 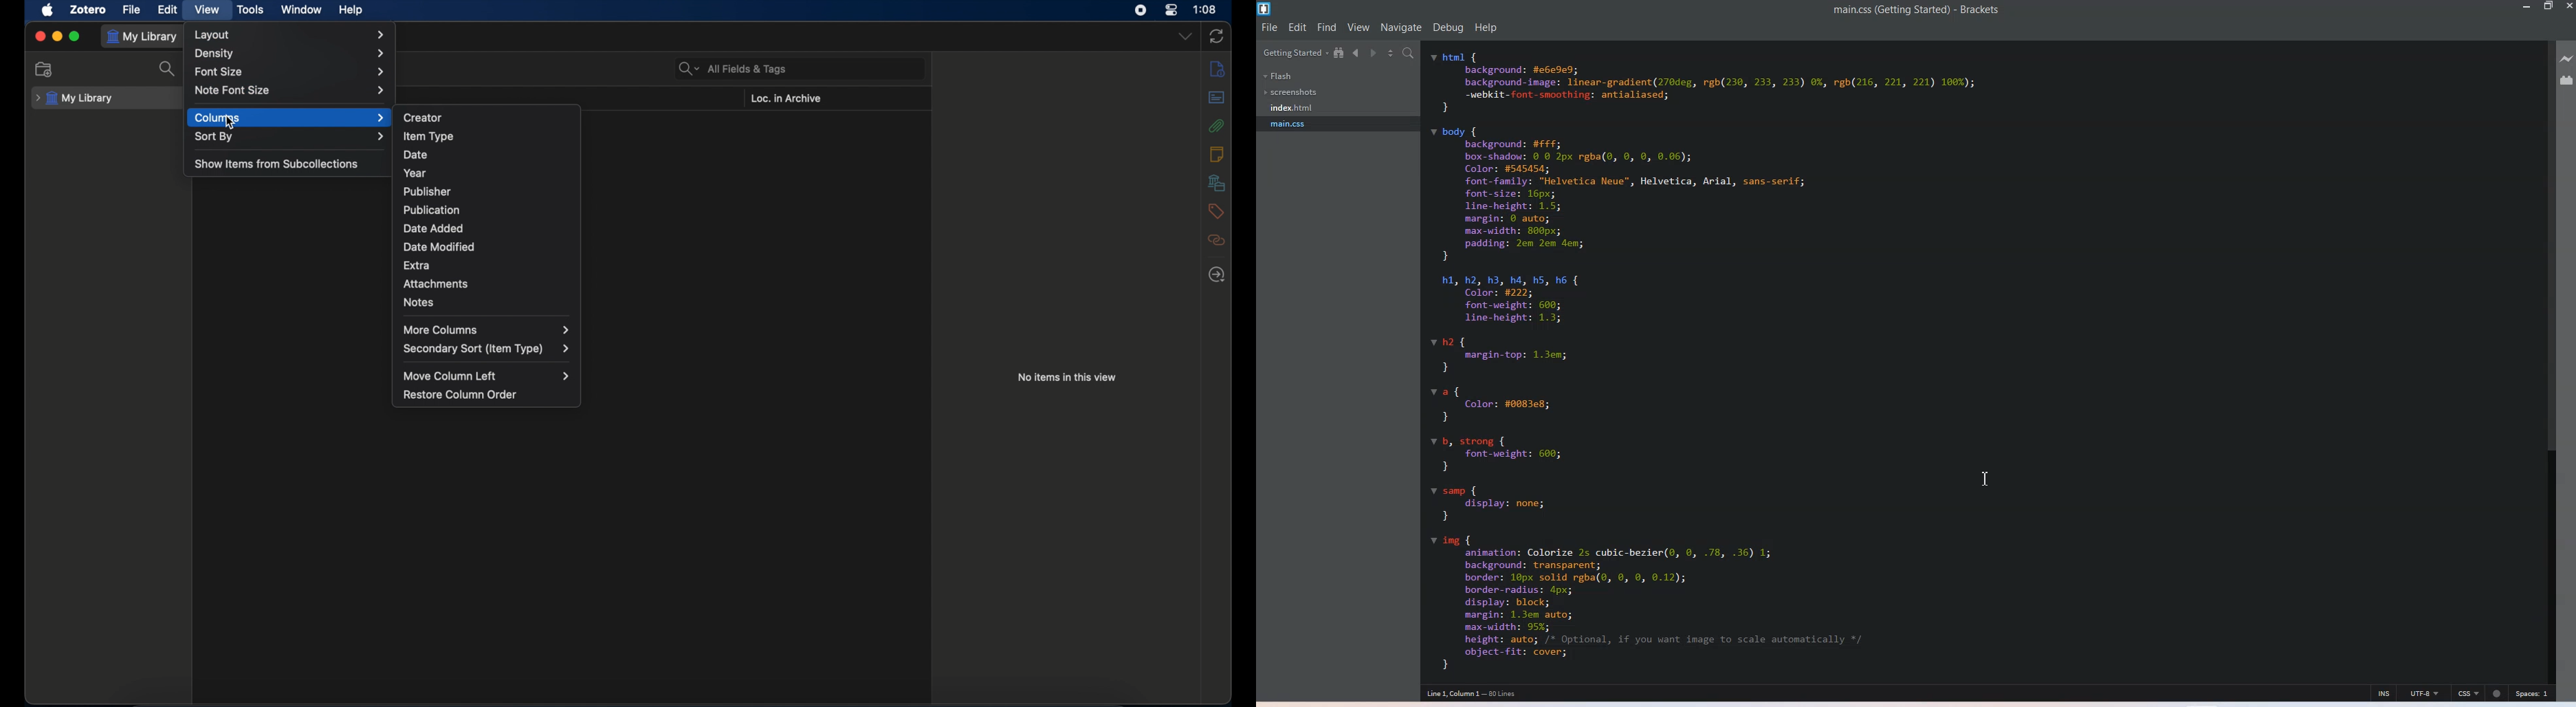 What do you see at coordinates (2568, 6) in the screenshot?
I see `Close` at bounding box center [2568, 6].